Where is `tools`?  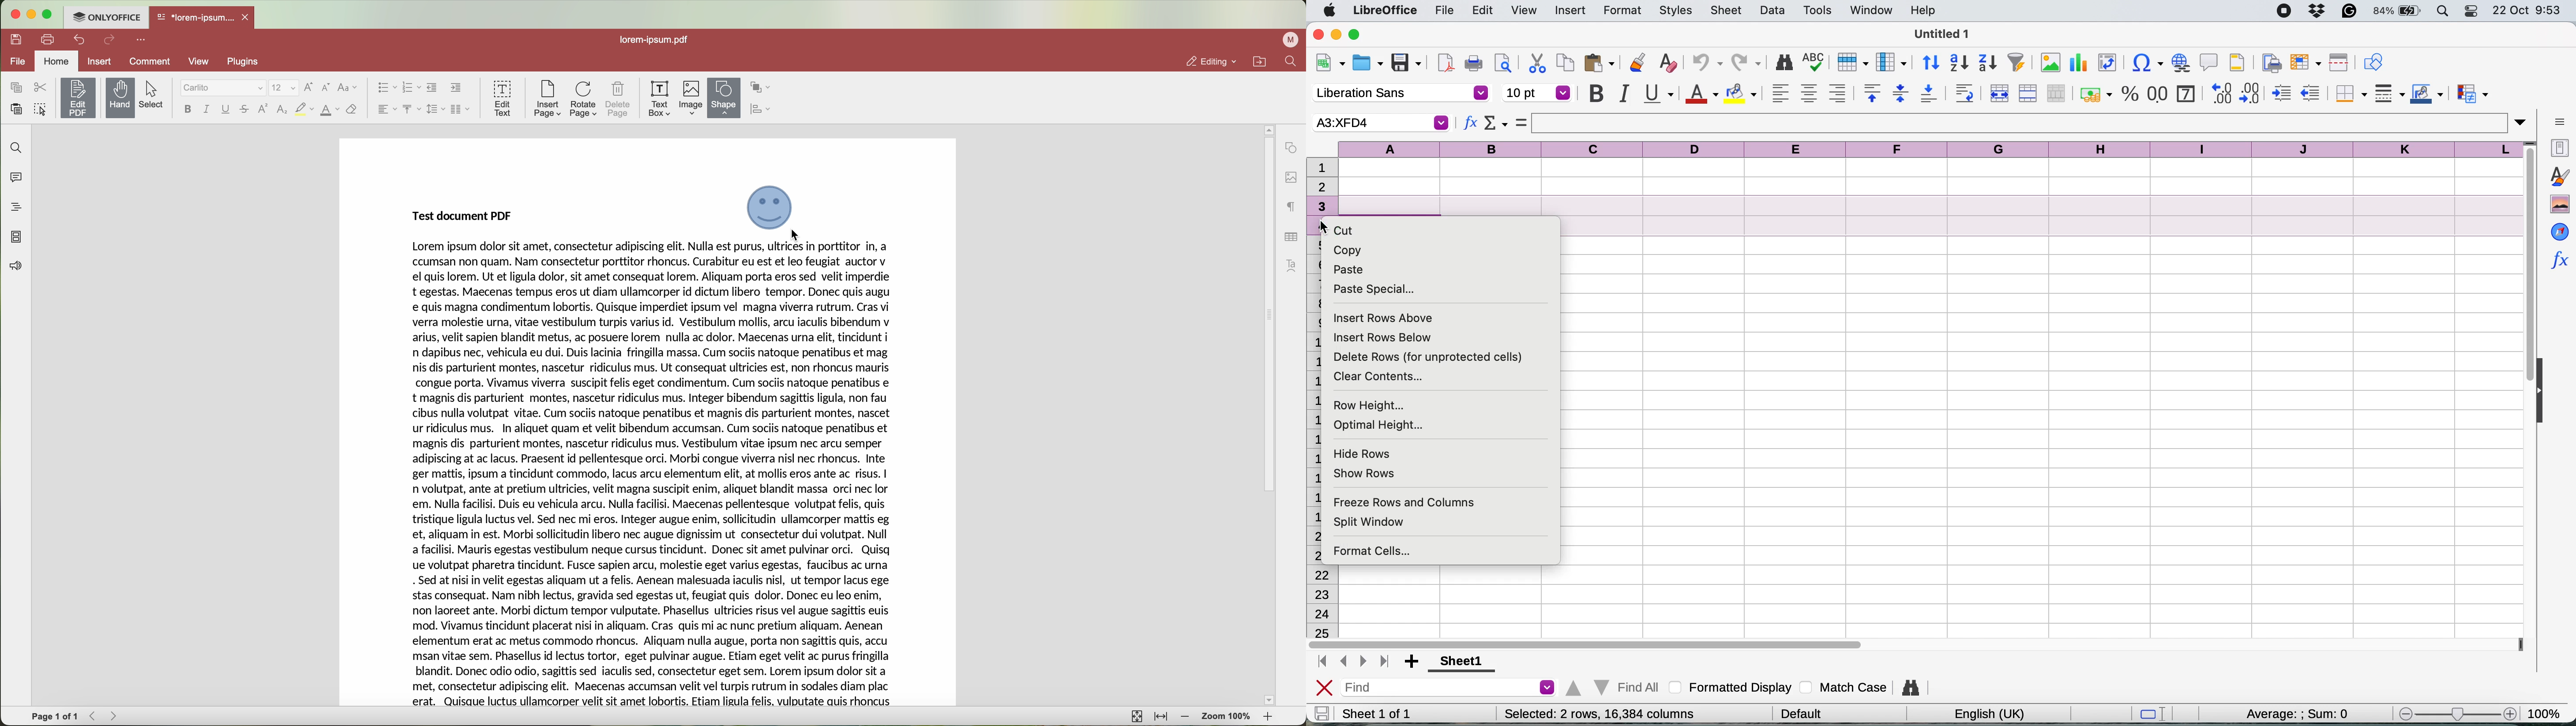 tools is located at coordinates (1821, 10).